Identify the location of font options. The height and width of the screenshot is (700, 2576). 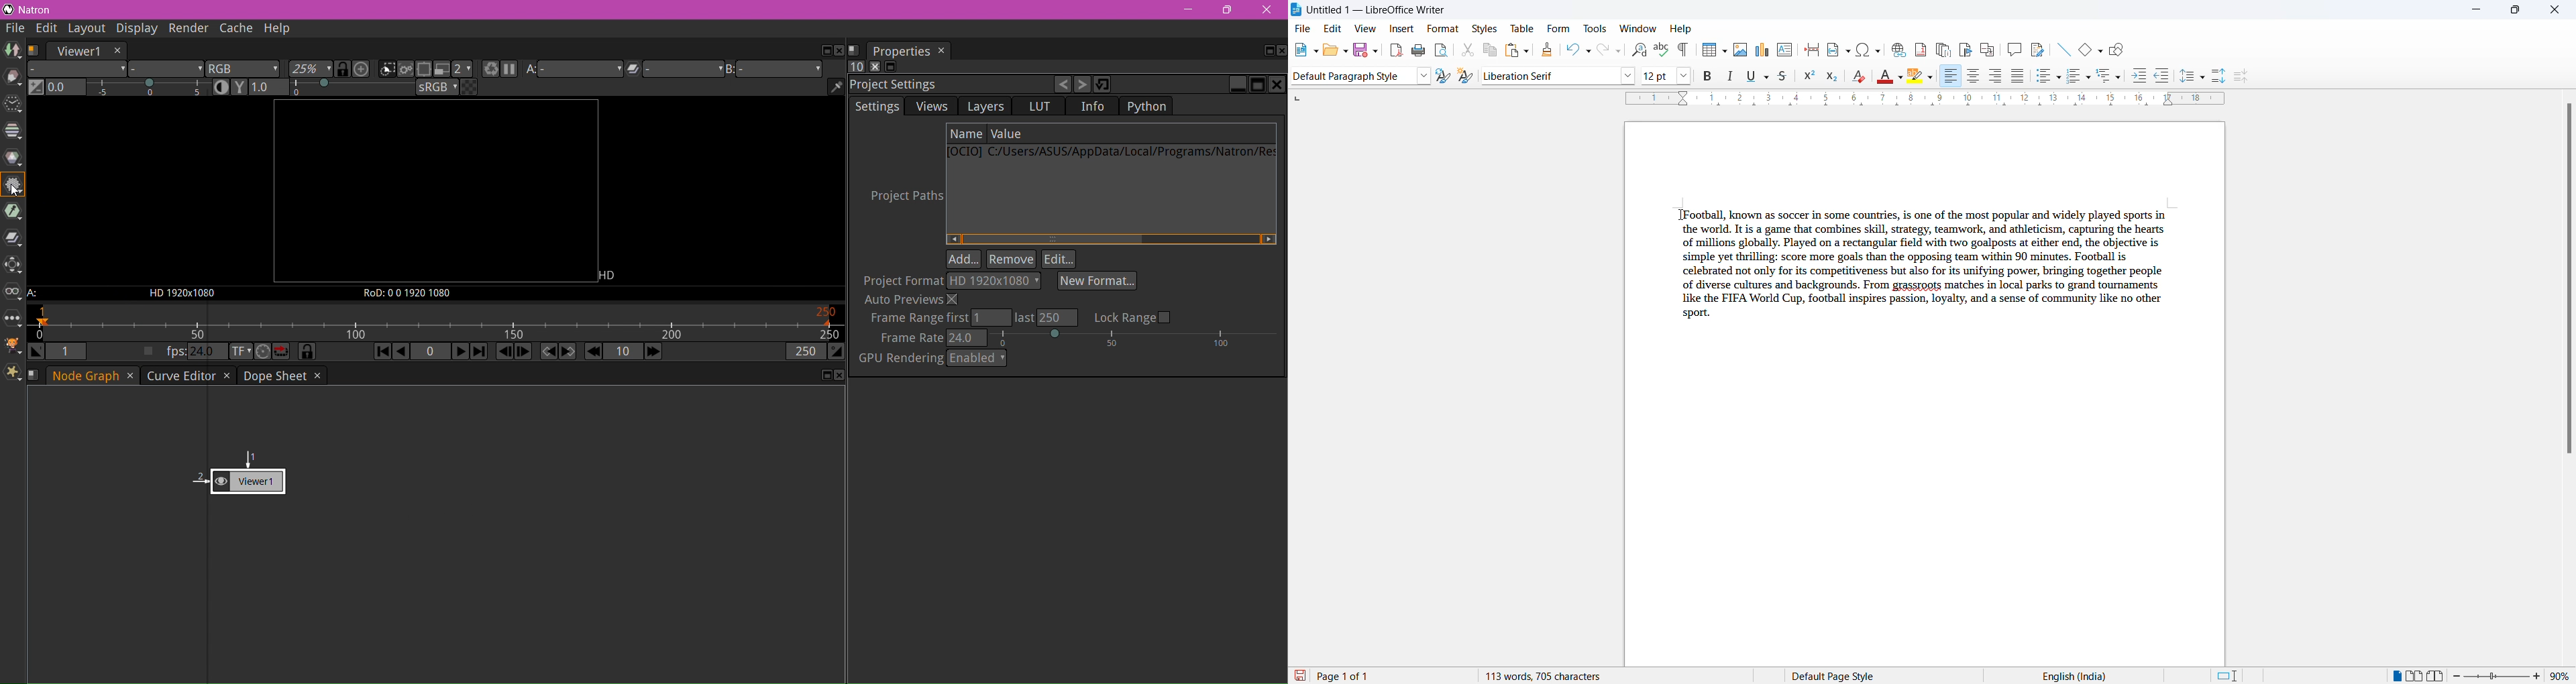
(1629, 76).